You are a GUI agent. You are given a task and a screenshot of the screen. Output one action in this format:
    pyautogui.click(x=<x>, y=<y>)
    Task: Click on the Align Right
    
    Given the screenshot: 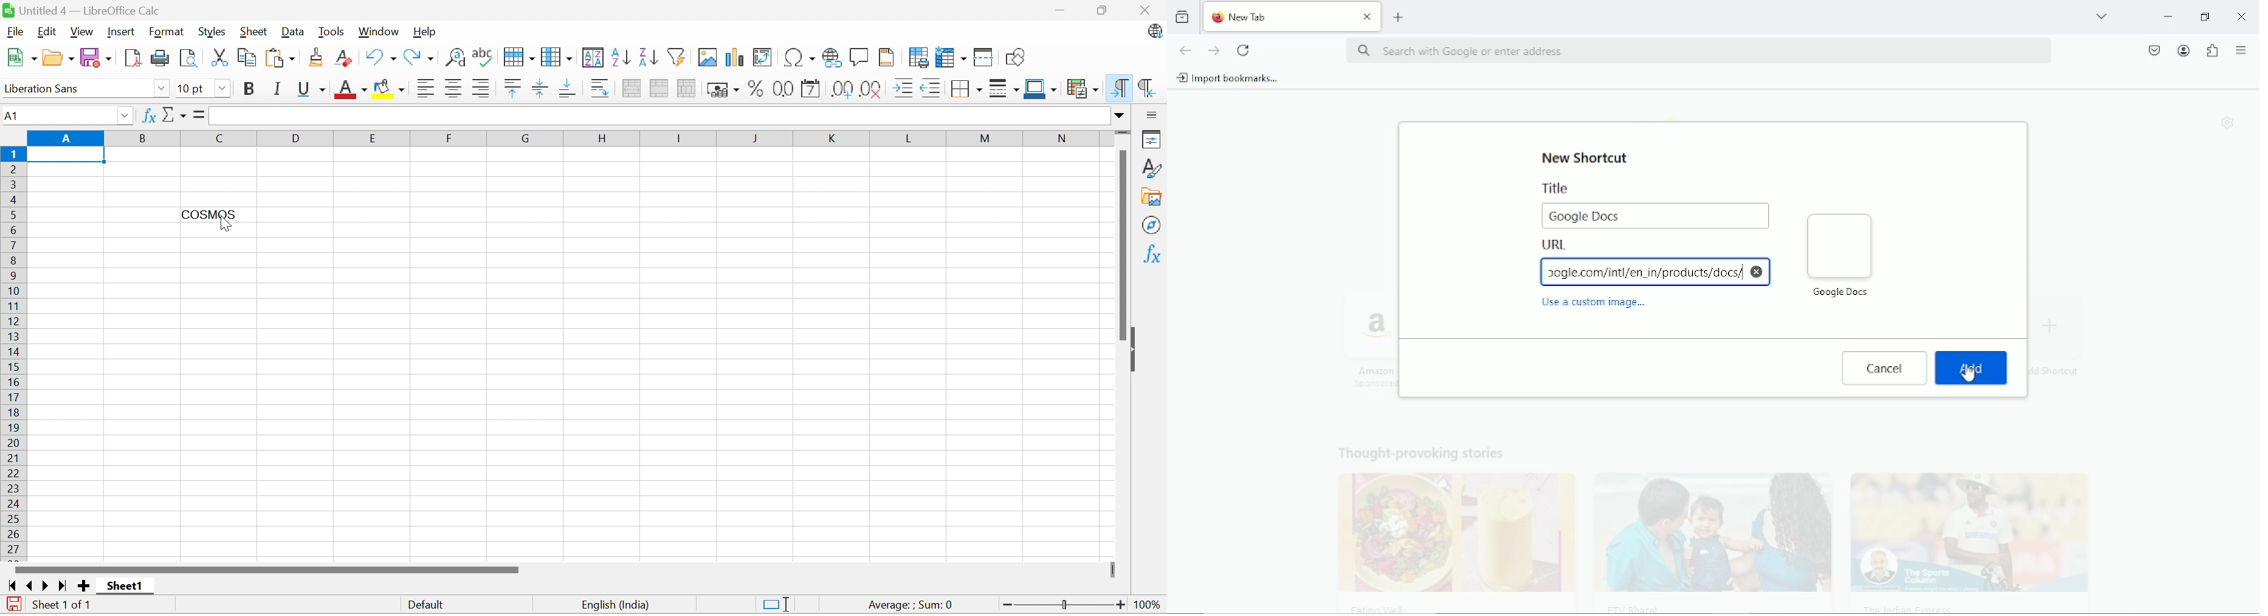 What is the action you would take?
    pyautogui.click(x=483, y=89)
    